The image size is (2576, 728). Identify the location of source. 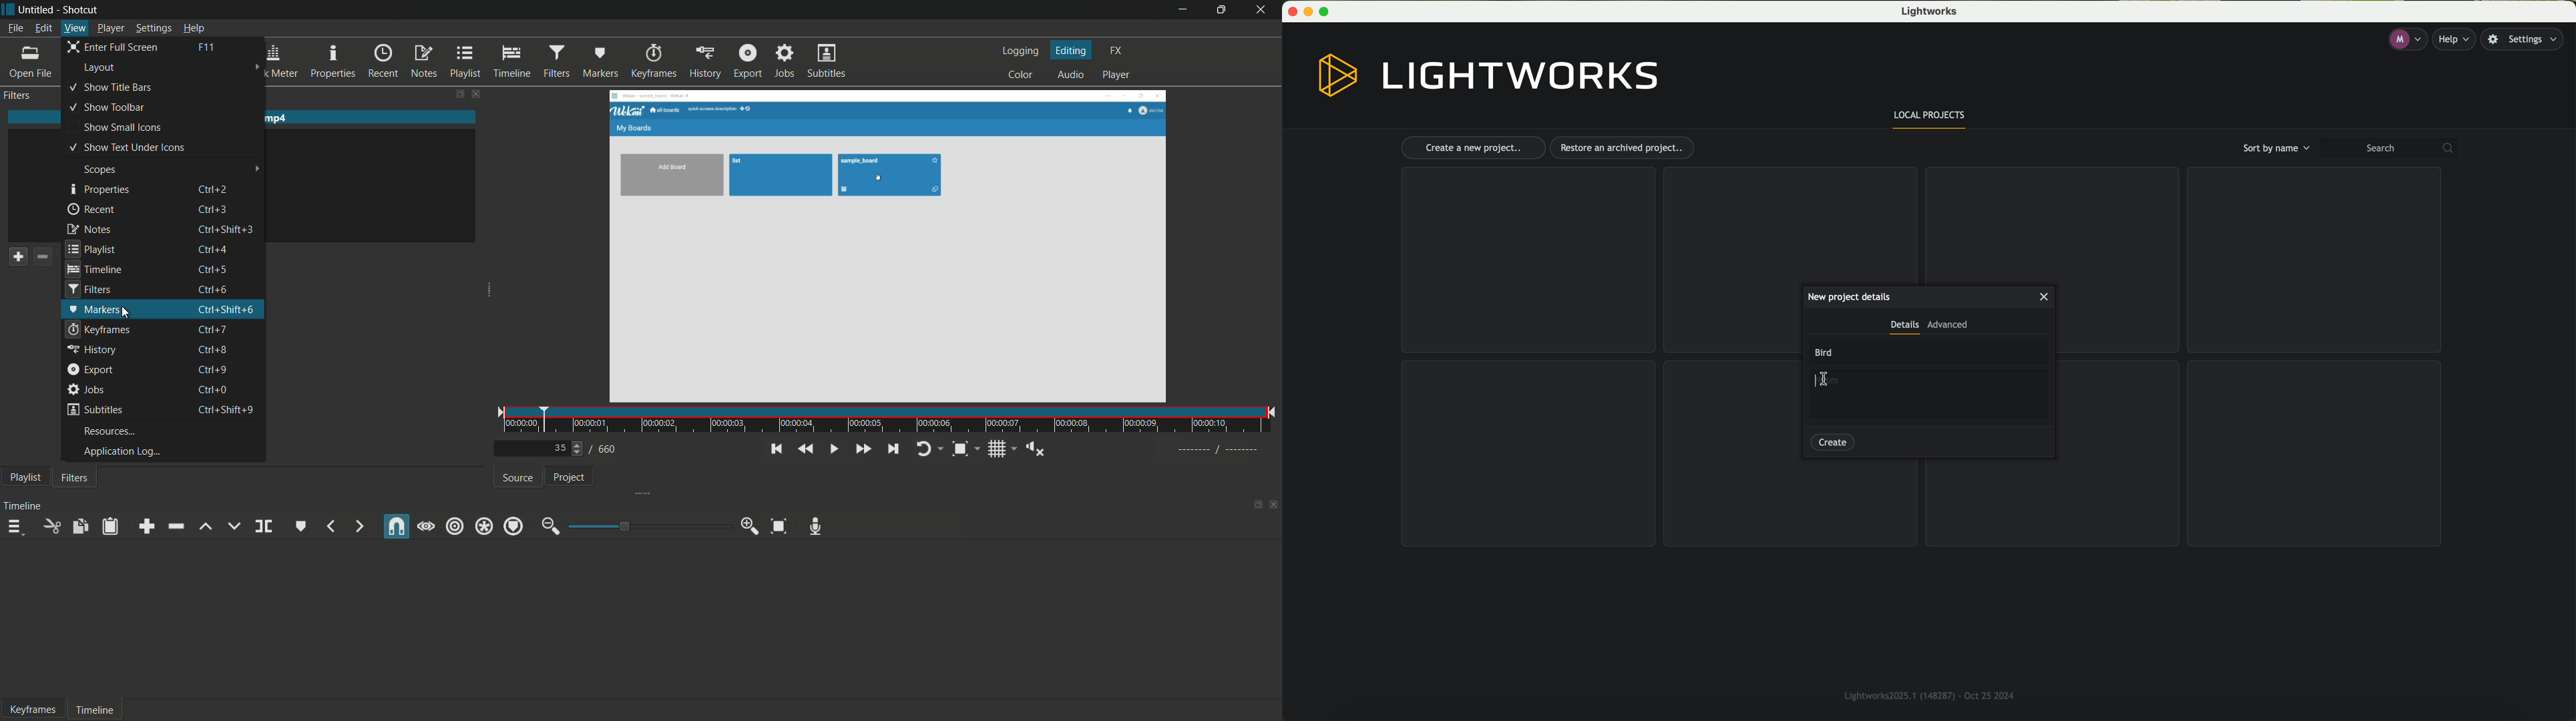
(519, 478).